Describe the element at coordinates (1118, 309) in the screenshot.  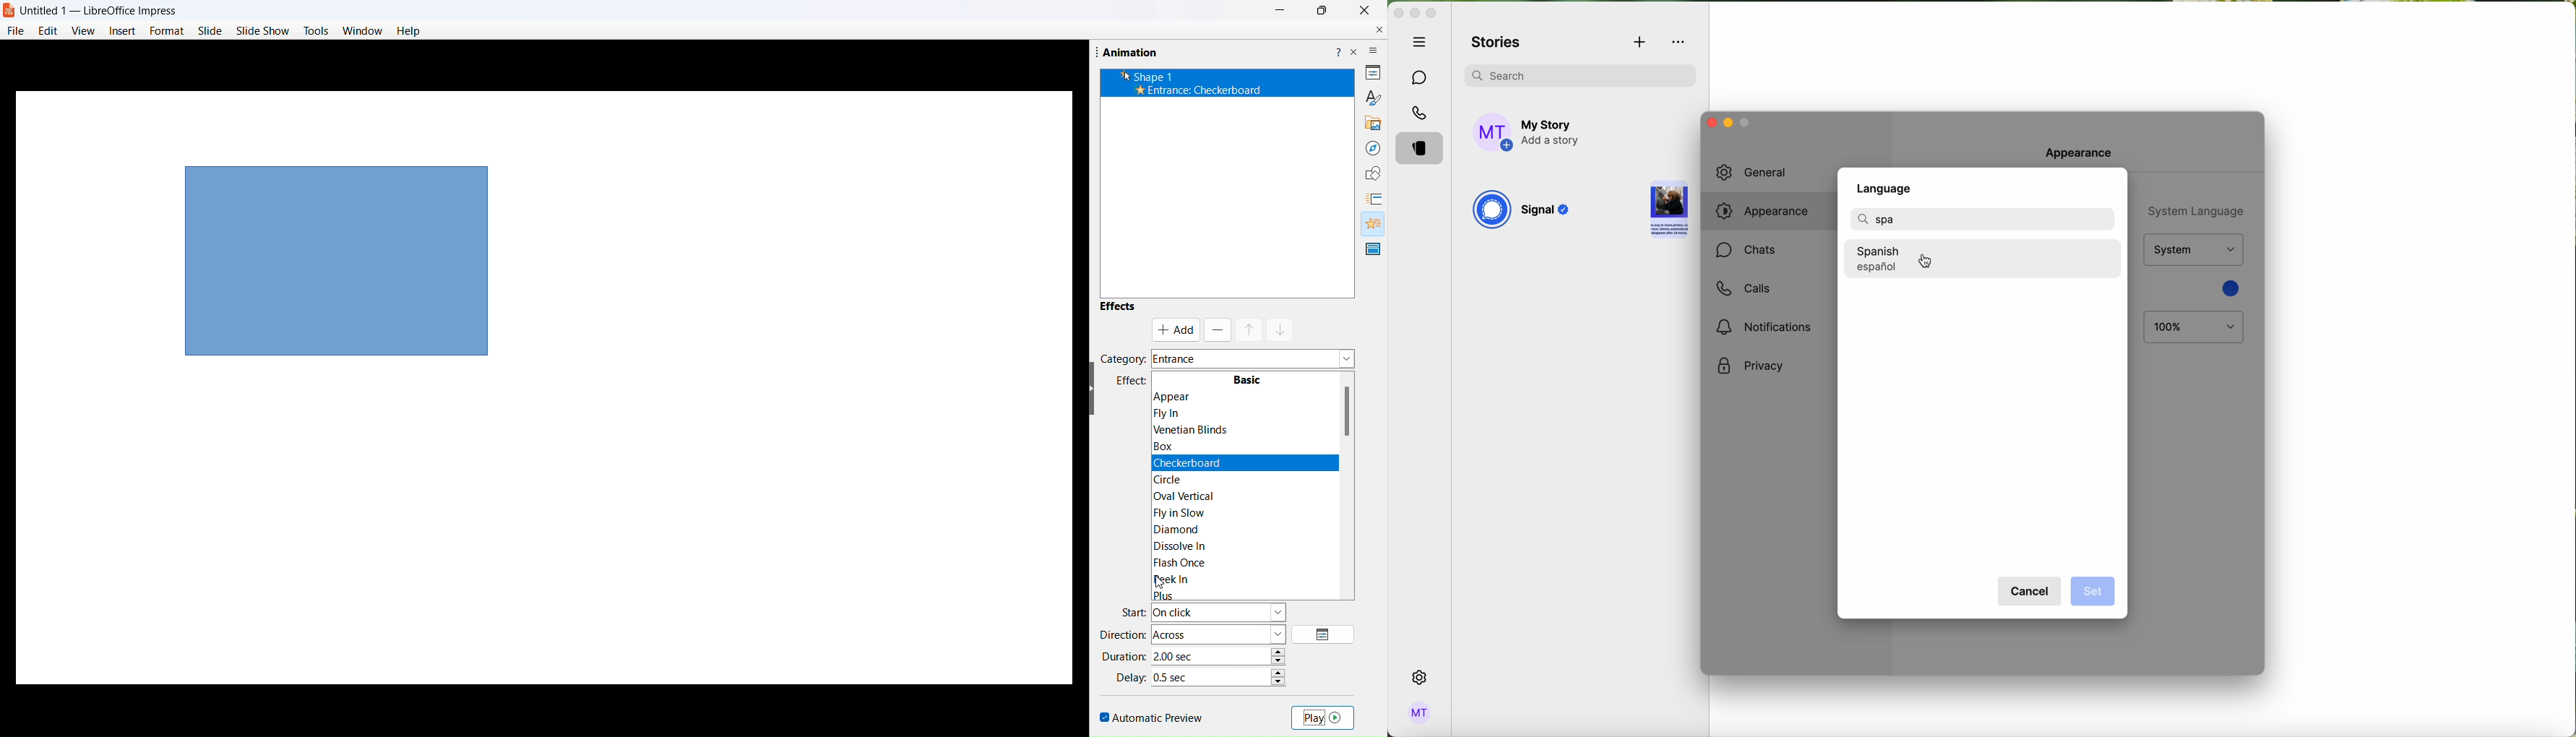
I see `effects` at that location.